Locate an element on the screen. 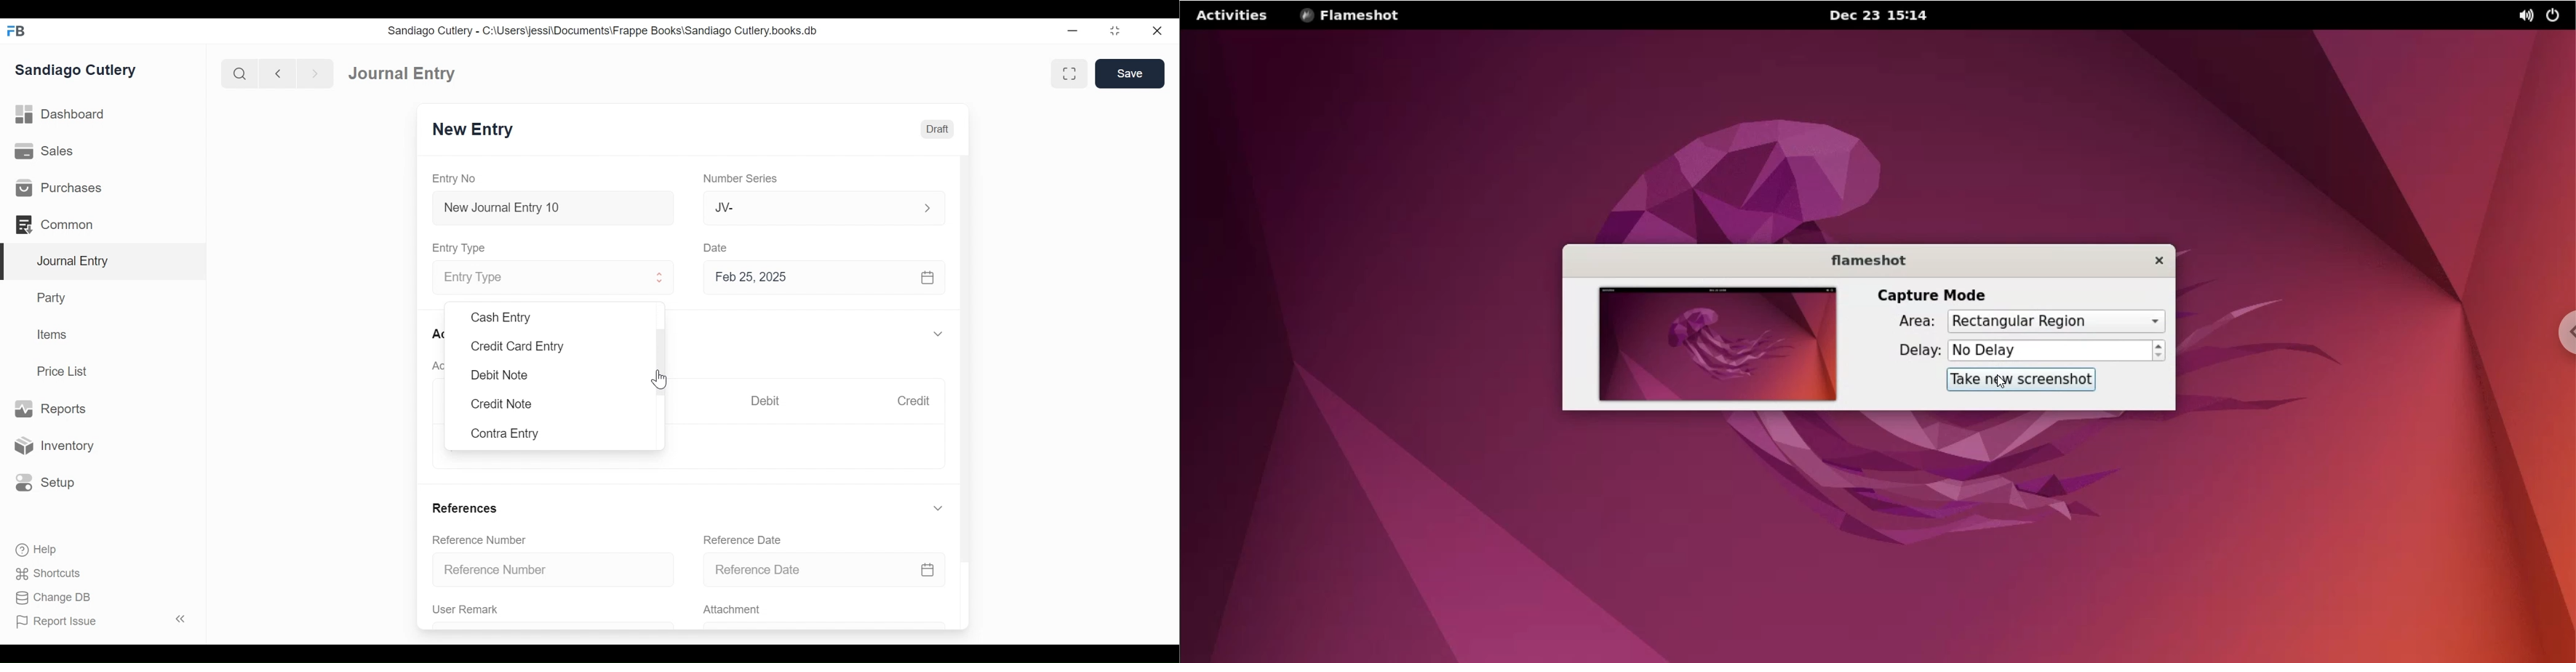 The image size is (2576, 672). Journal Entry is located at coordinates (400, 74).